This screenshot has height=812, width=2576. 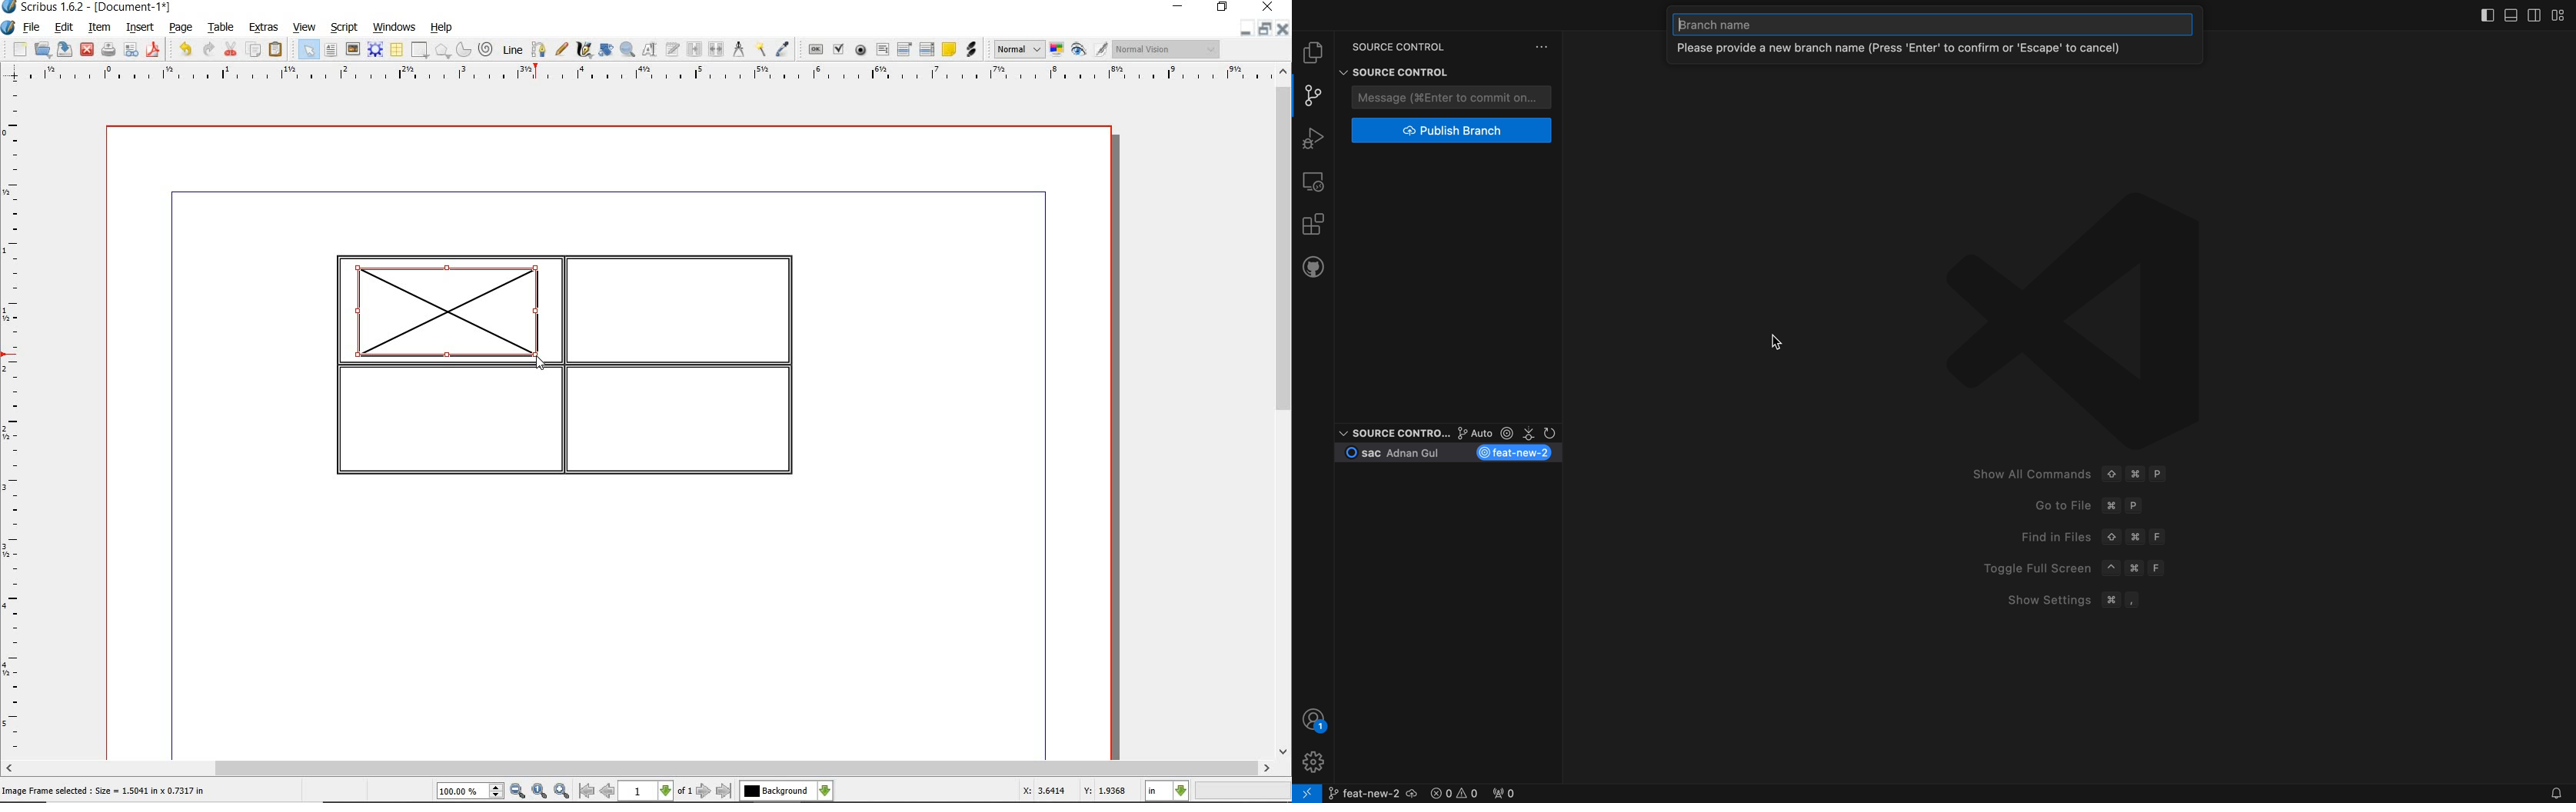 I want to click on spiral, so click(x=487, y=50).